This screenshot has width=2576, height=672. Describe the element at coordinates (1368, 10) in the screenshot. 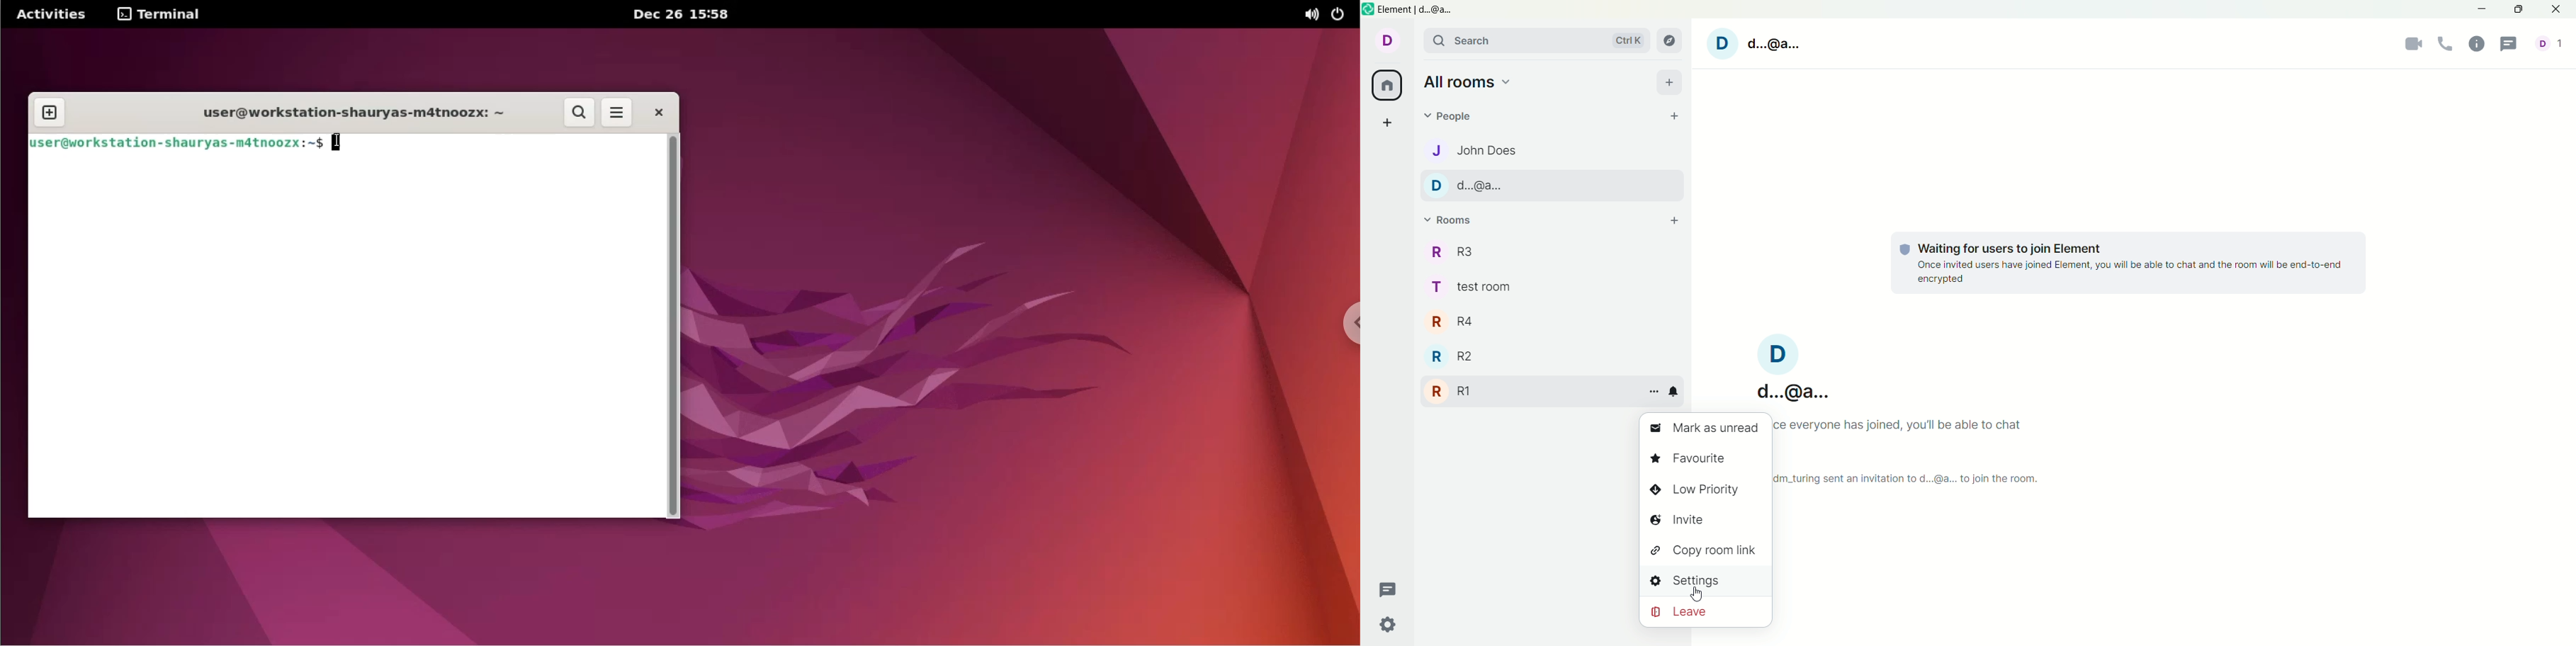

I see `element logo` at that location.